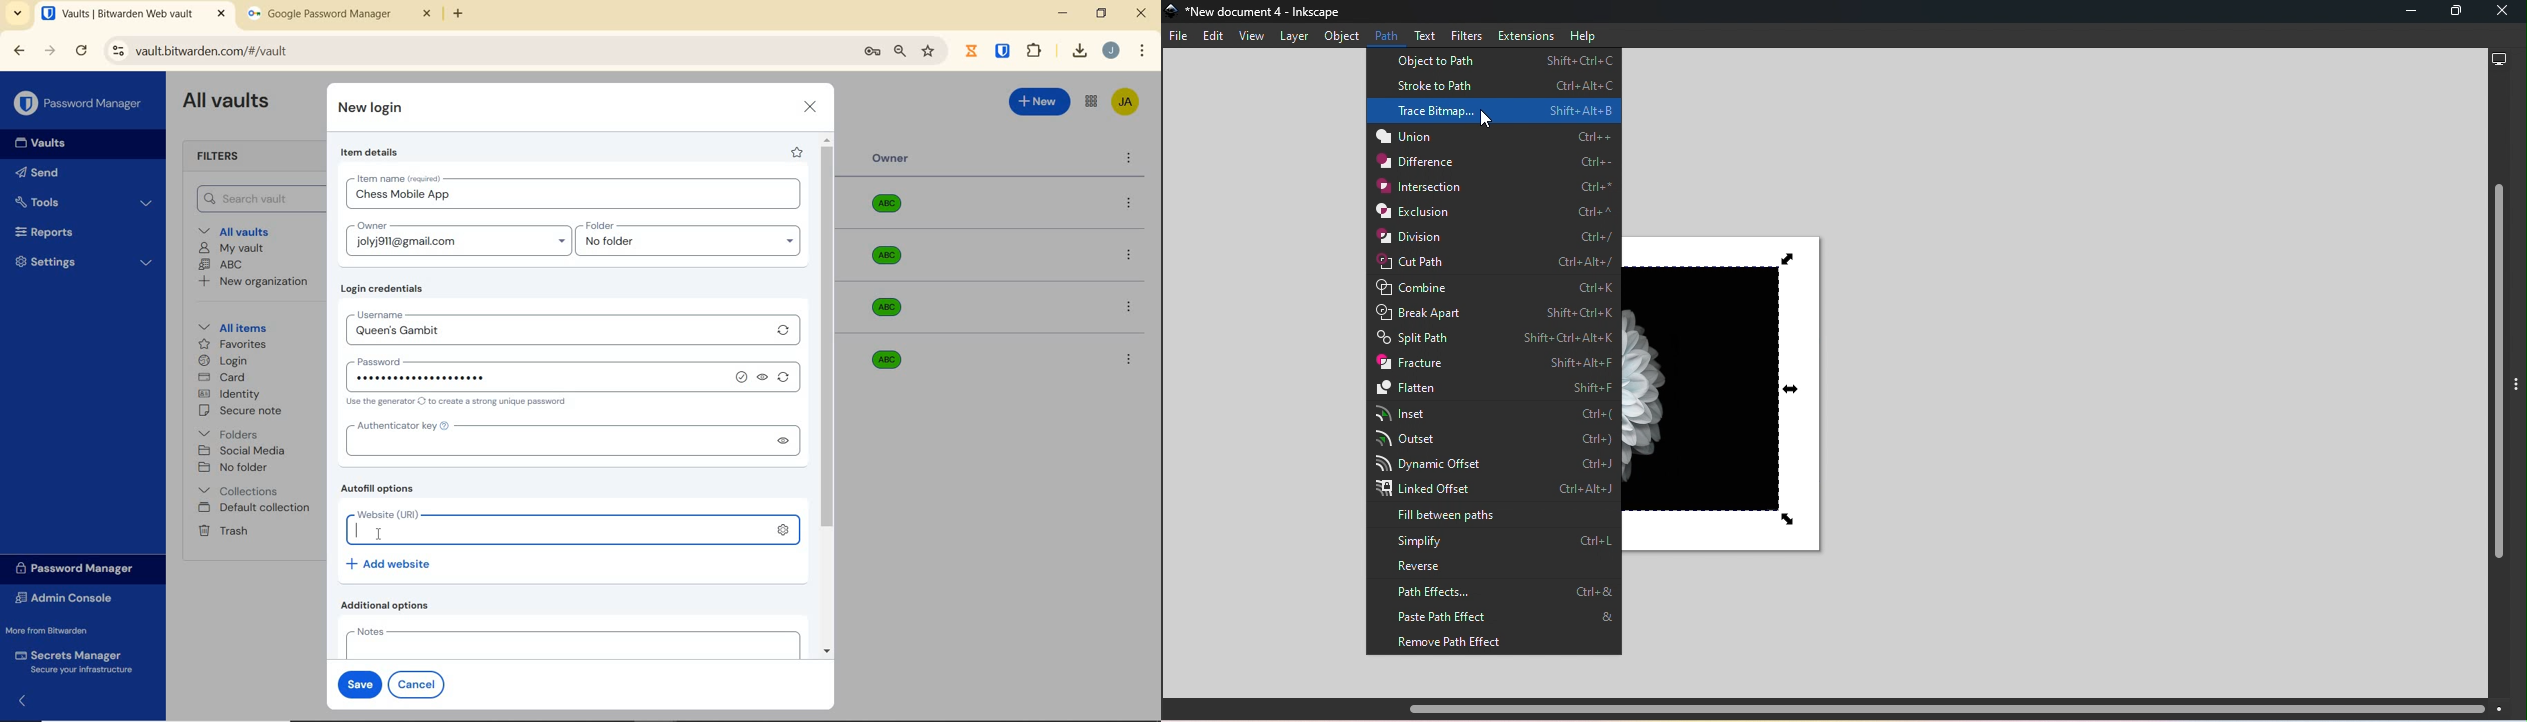 The width and height of the screenshot is (2548, 728). I want to click on My Vault, so click(232, 248).